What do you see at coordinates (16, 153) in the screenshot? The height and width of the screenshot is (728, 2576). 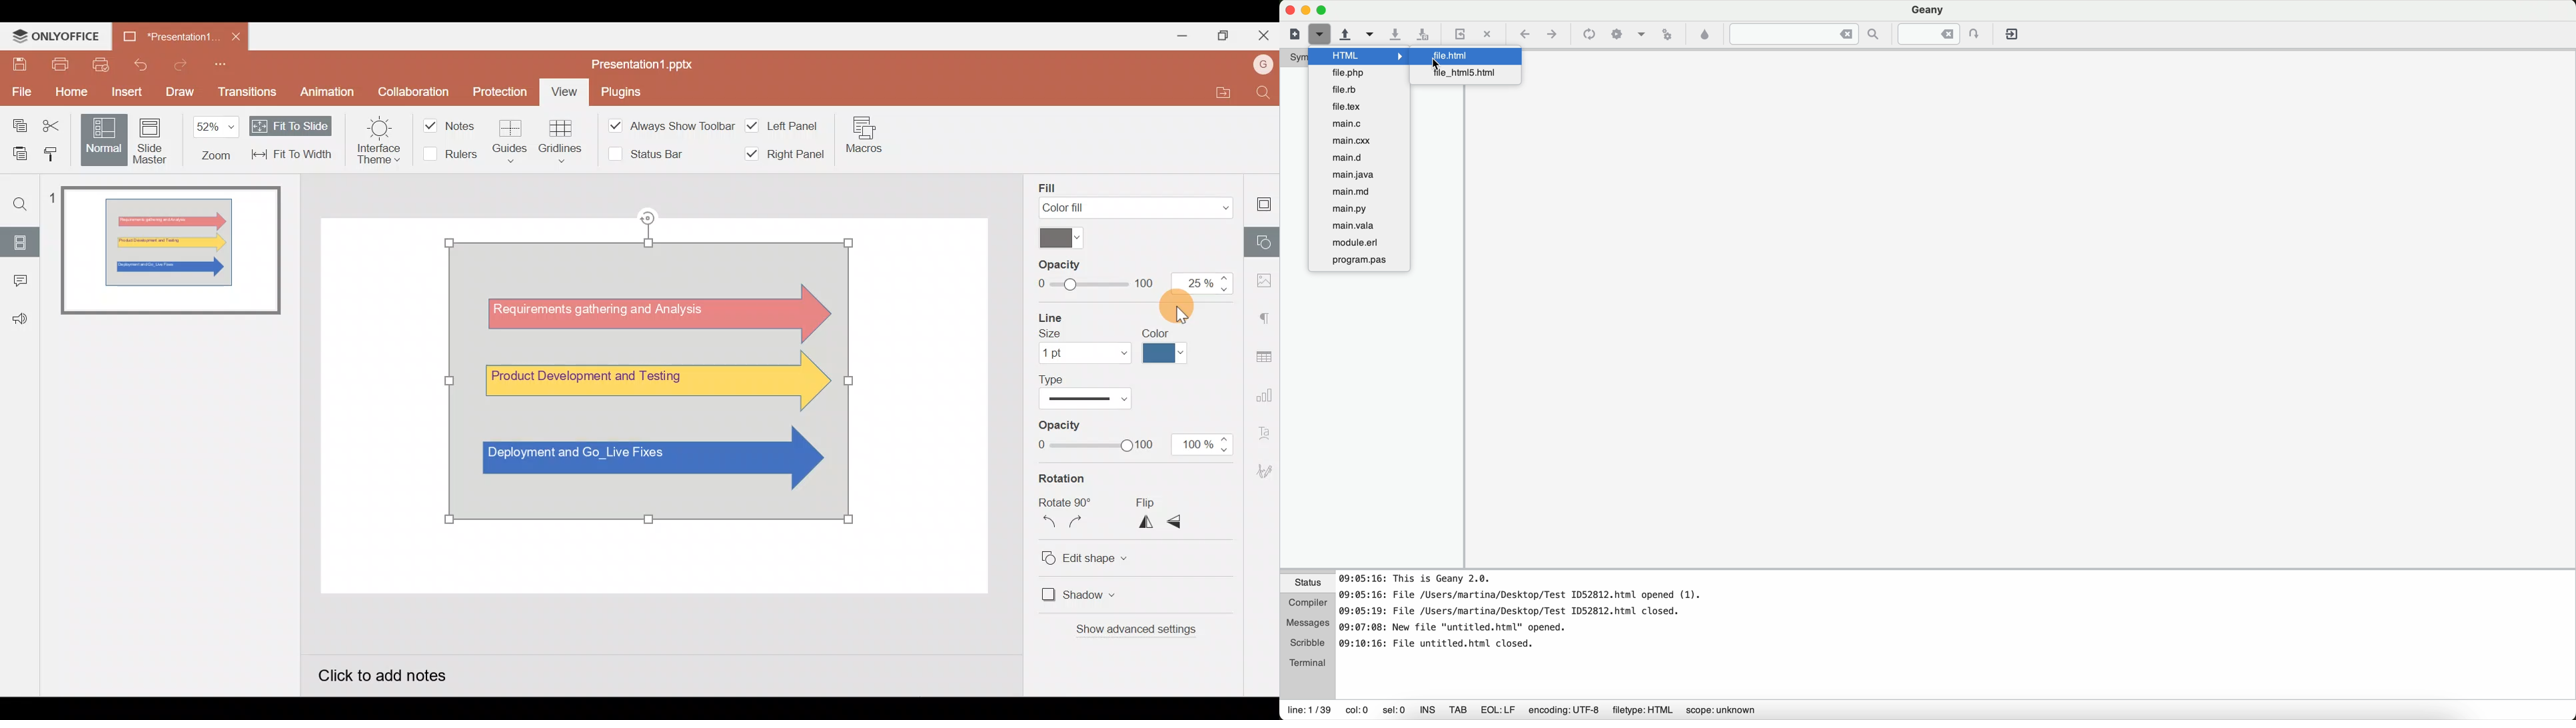 I see `Paste` at bounding box center [16, 153].